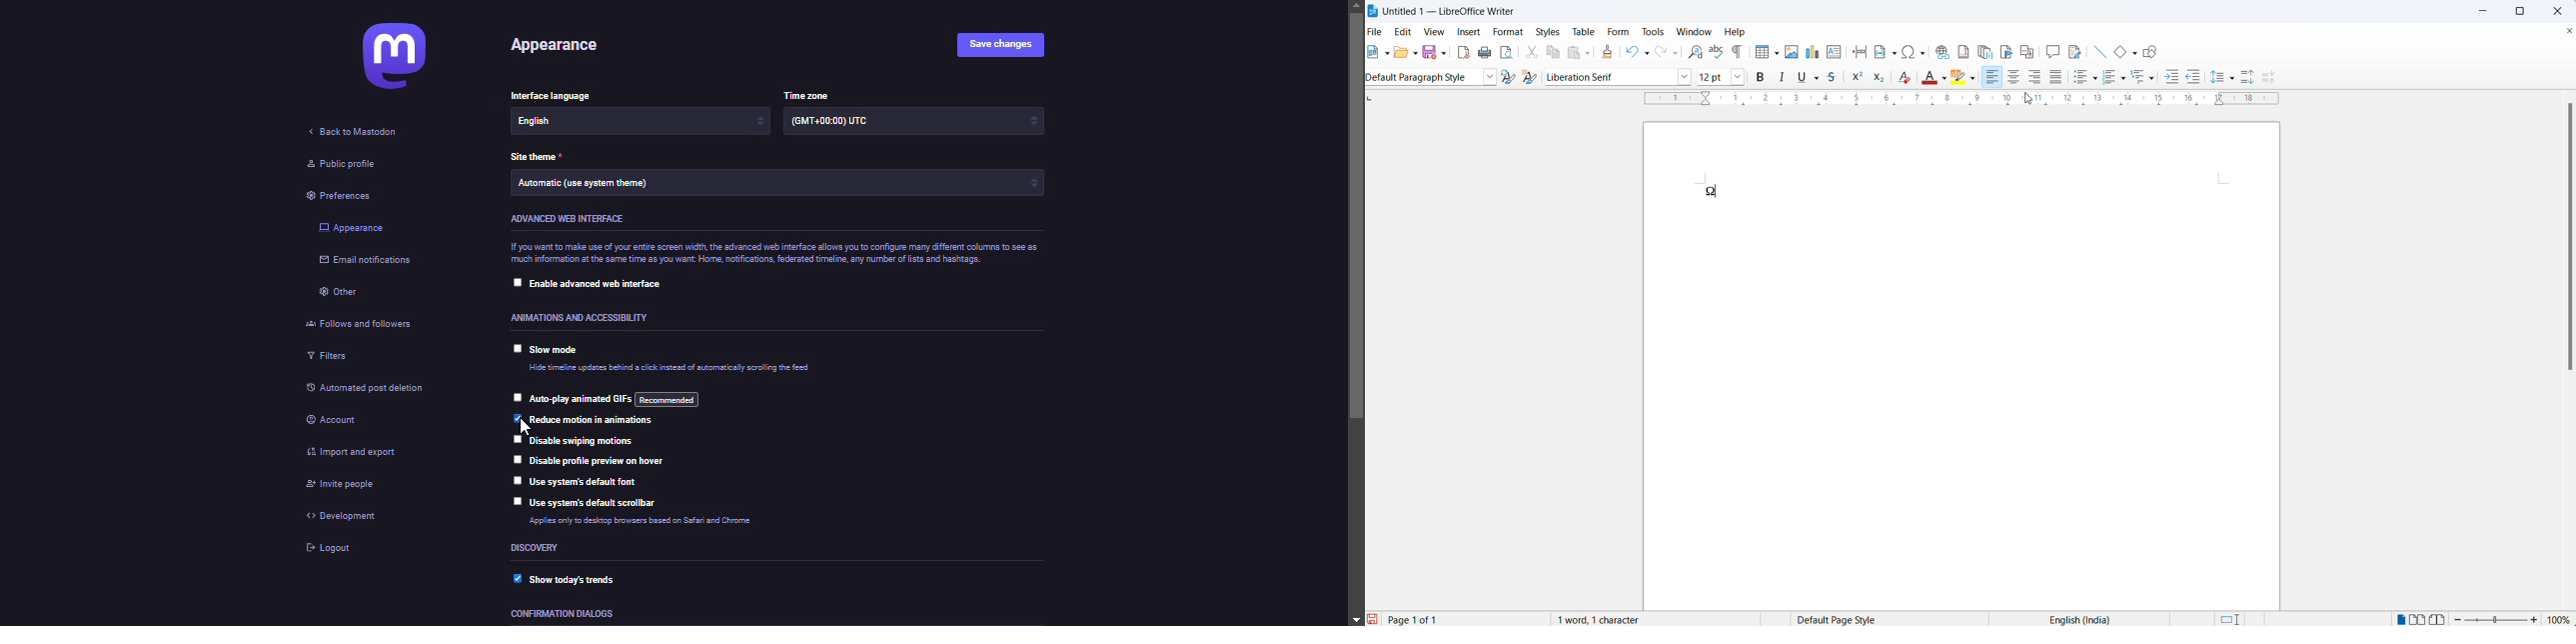  What do you see at coordinates (1606, 620) in the screenshot?
I see `word and character count` at bounding box center [1606, 620].